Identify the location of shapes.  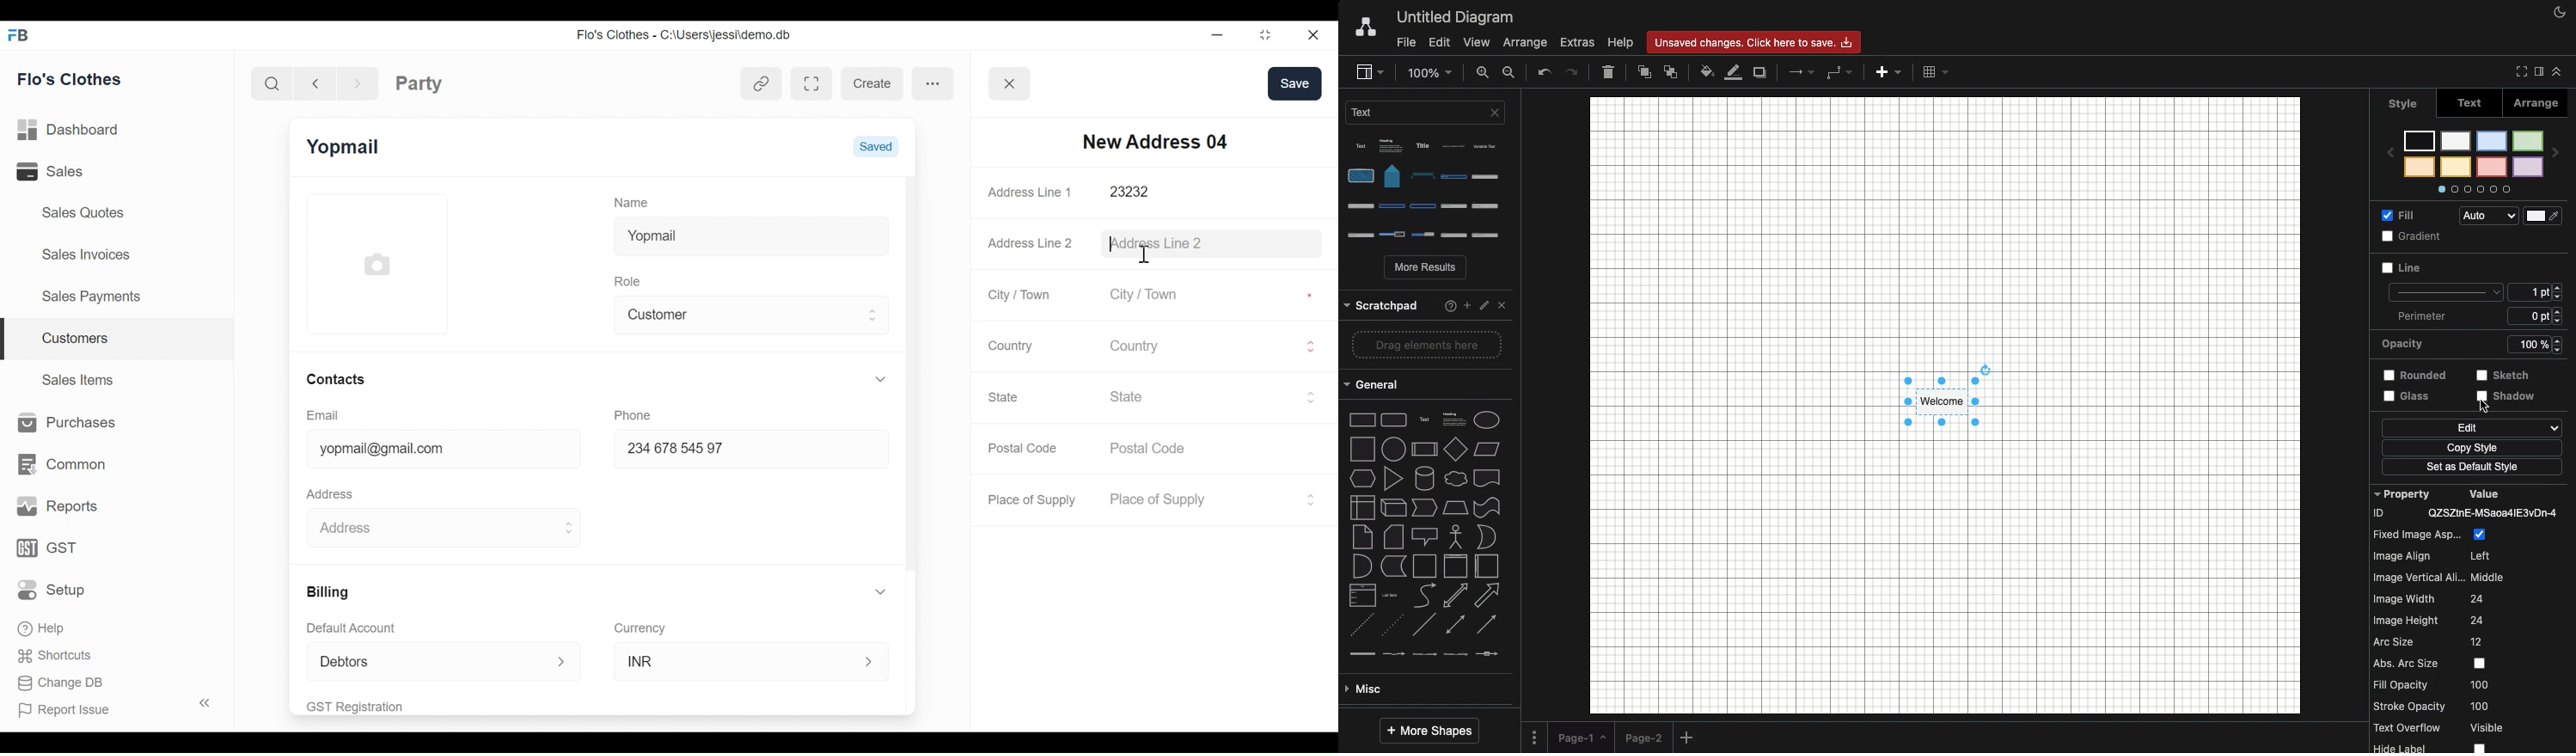
(1430, 415).